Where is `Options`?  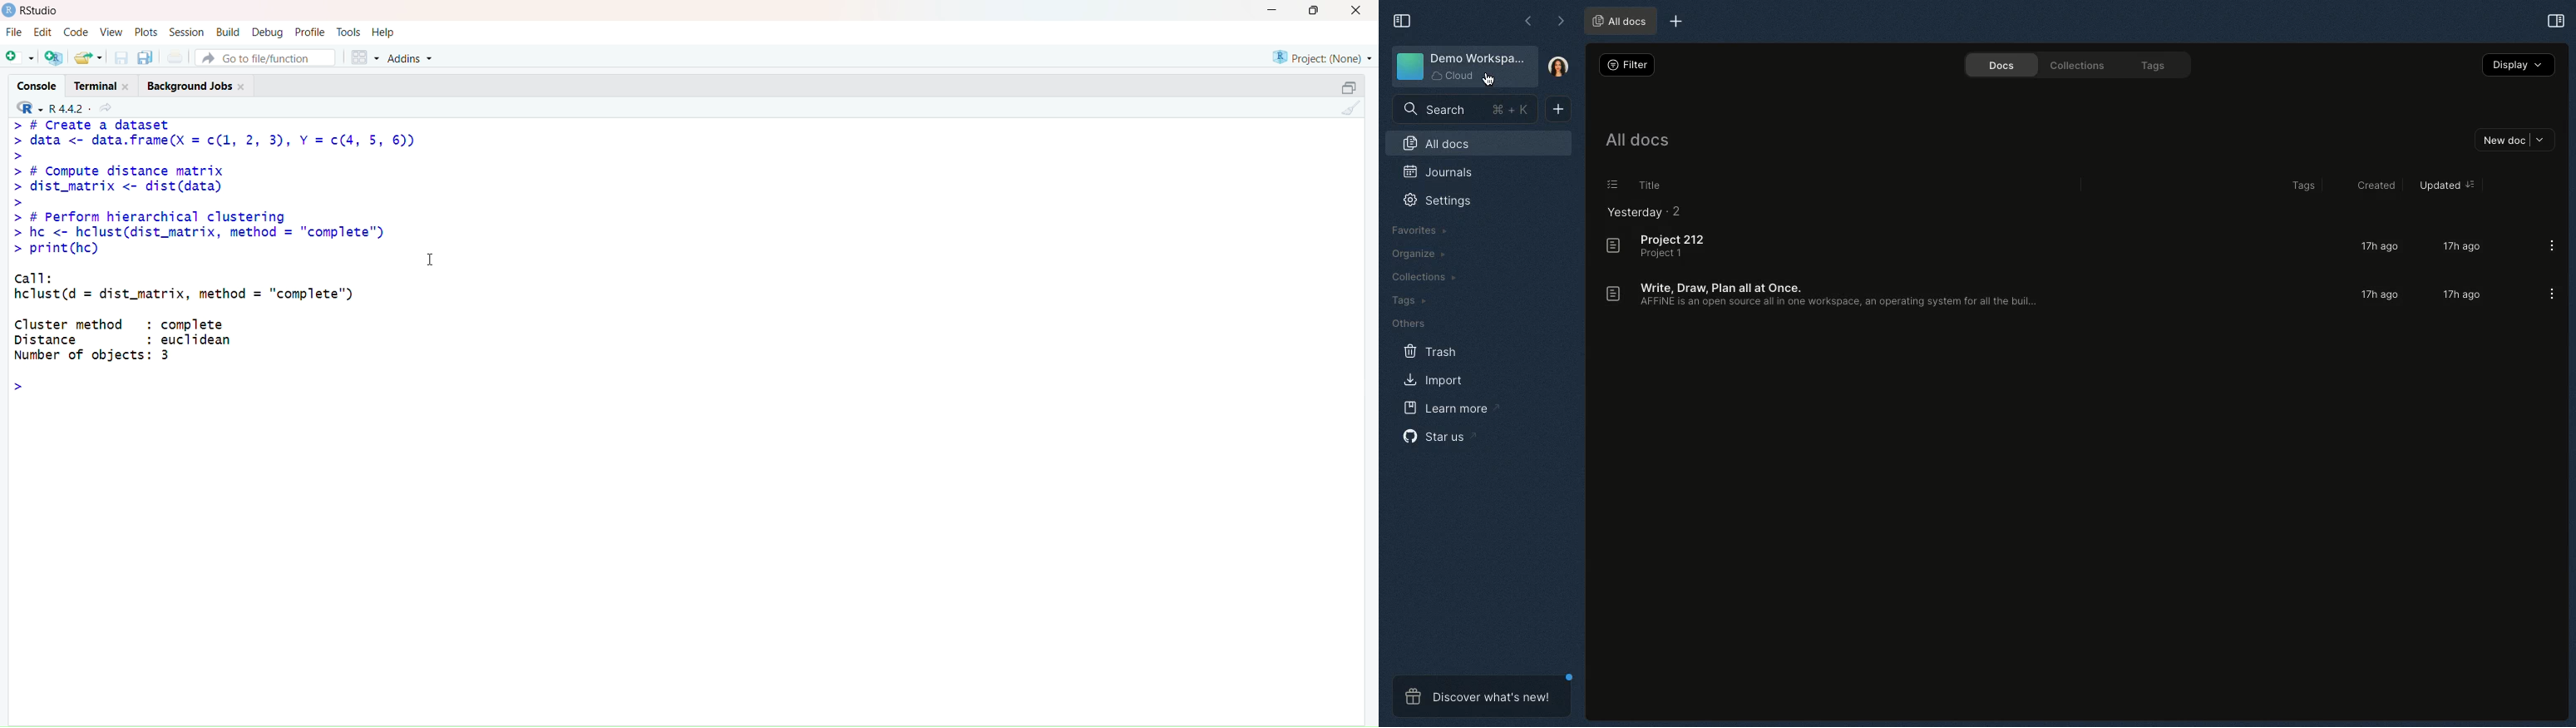 Options is located at coordinates (2547, 245).